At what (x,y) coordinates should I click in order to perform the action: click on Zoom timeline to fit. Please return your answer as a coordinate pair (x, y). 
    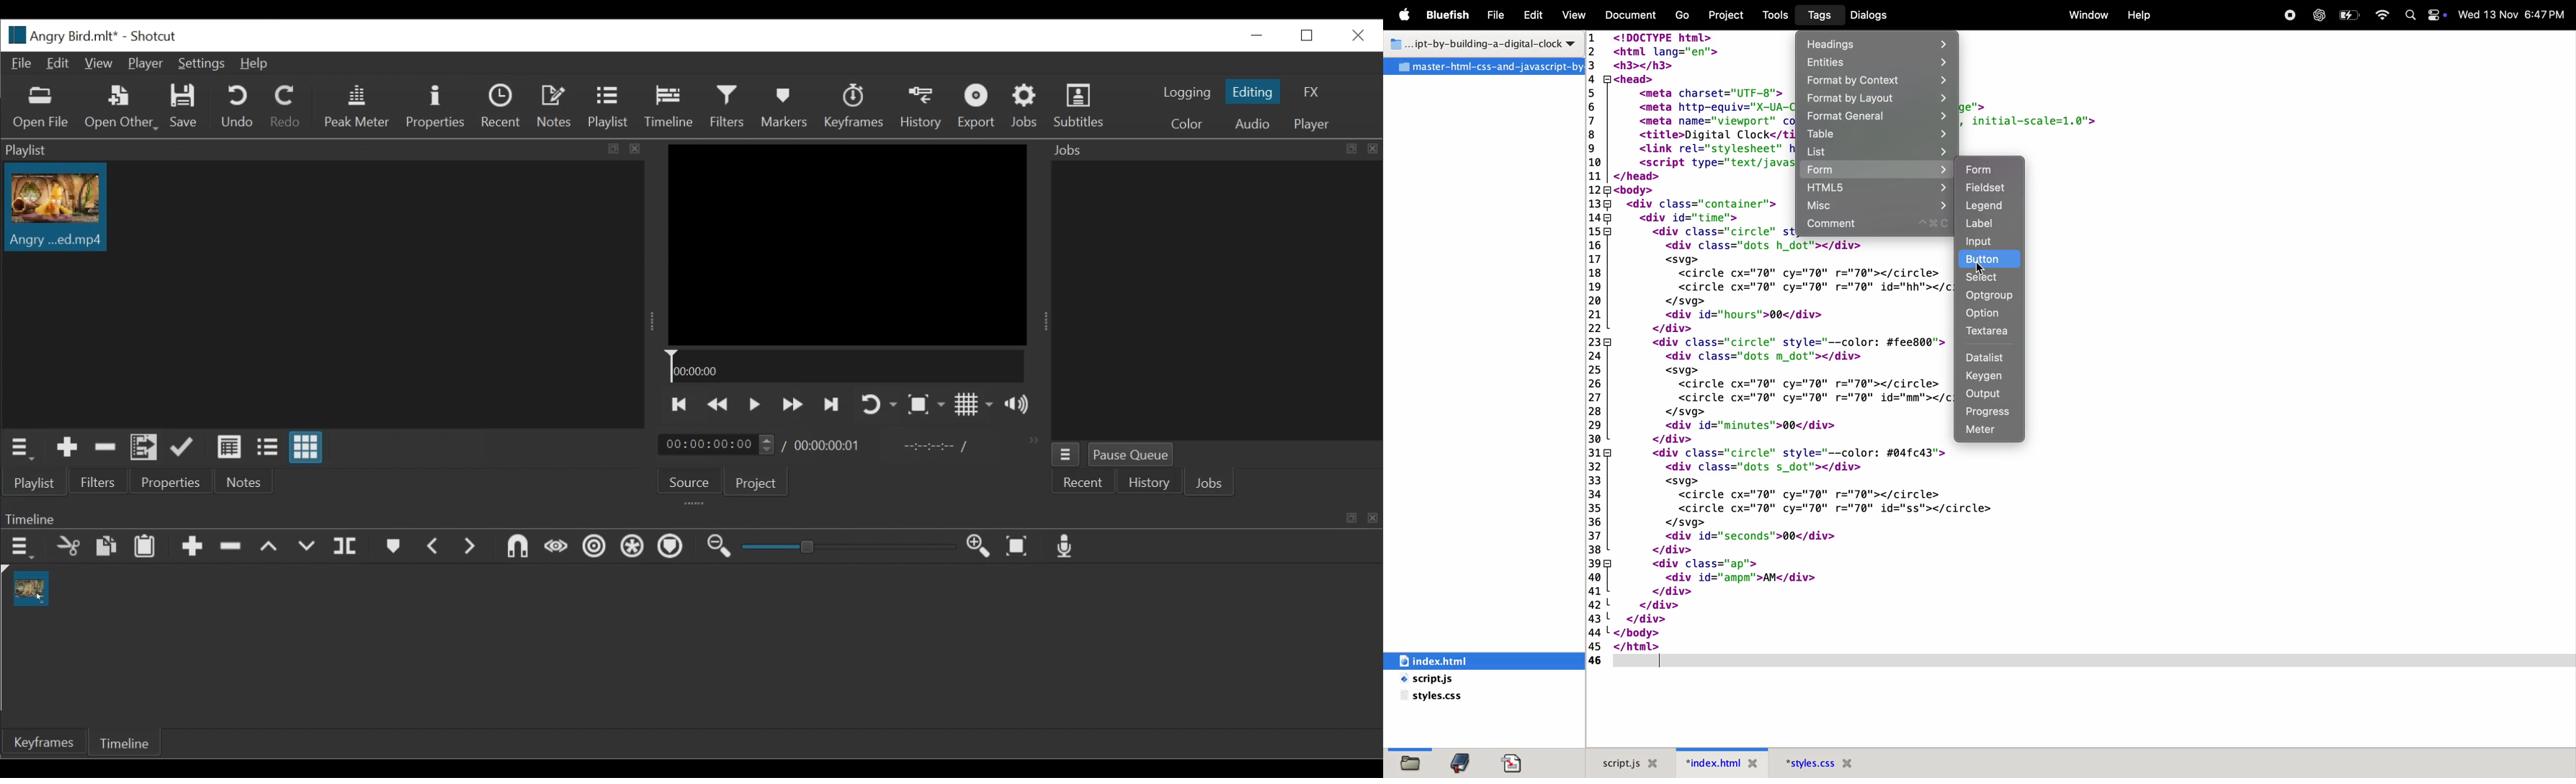
    Looking at the image, I should click on (1019, 548).